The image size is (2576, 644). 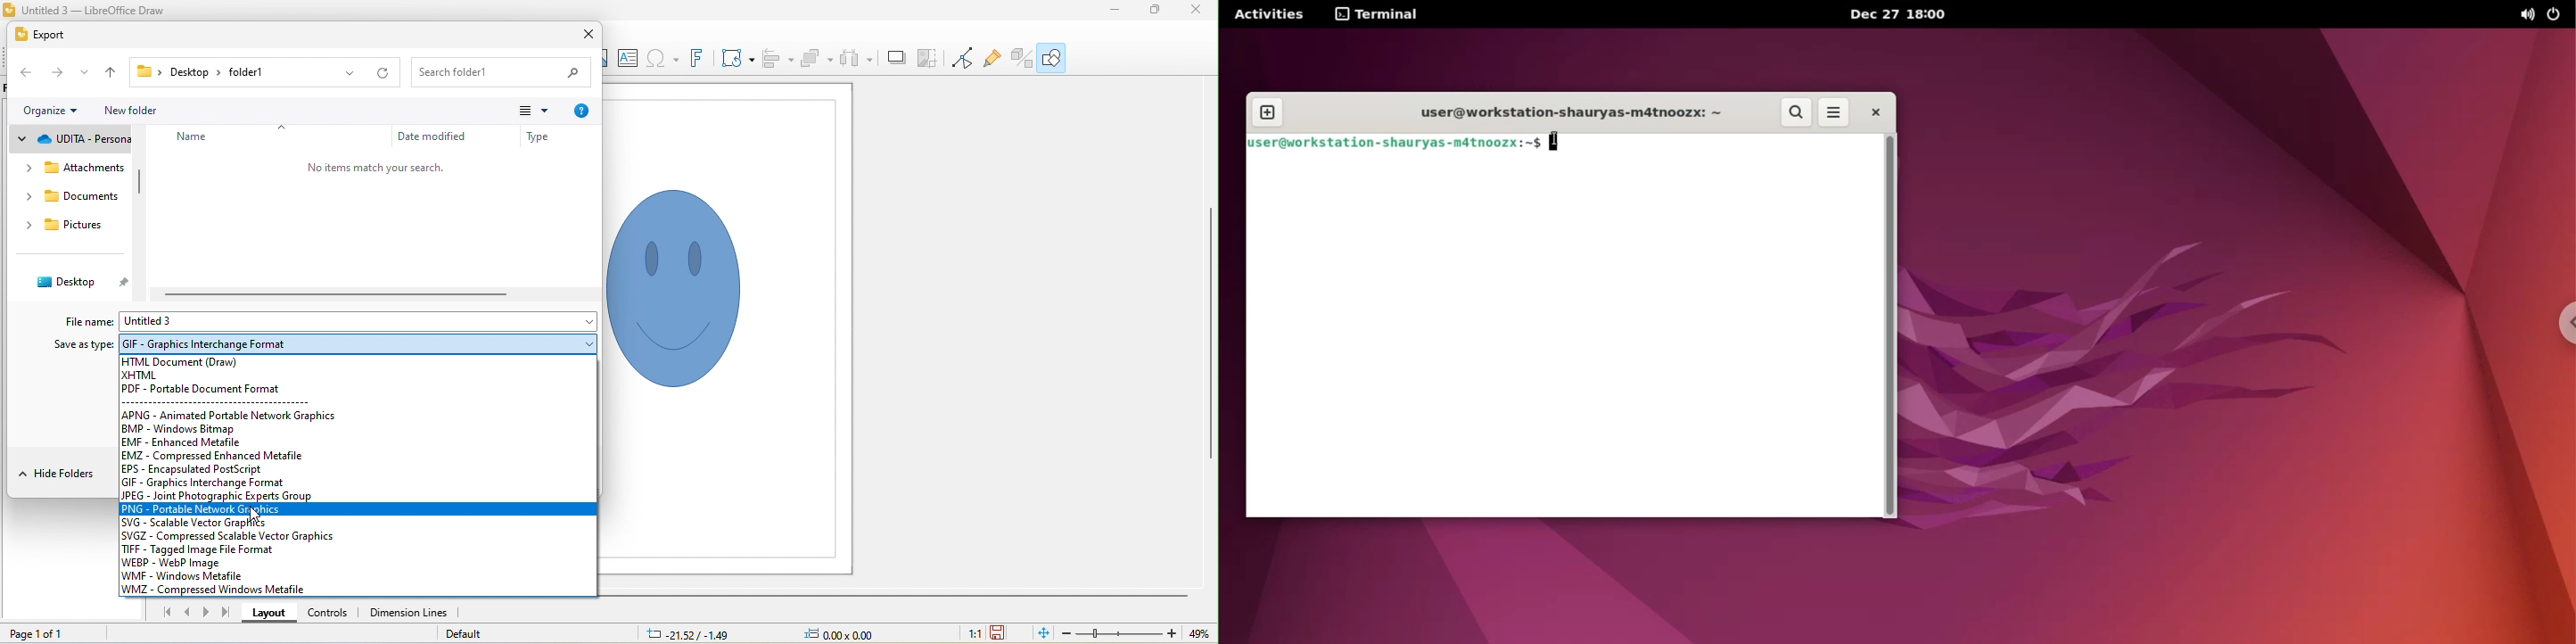 I want to click on drop down, so click(x=580, y=343).